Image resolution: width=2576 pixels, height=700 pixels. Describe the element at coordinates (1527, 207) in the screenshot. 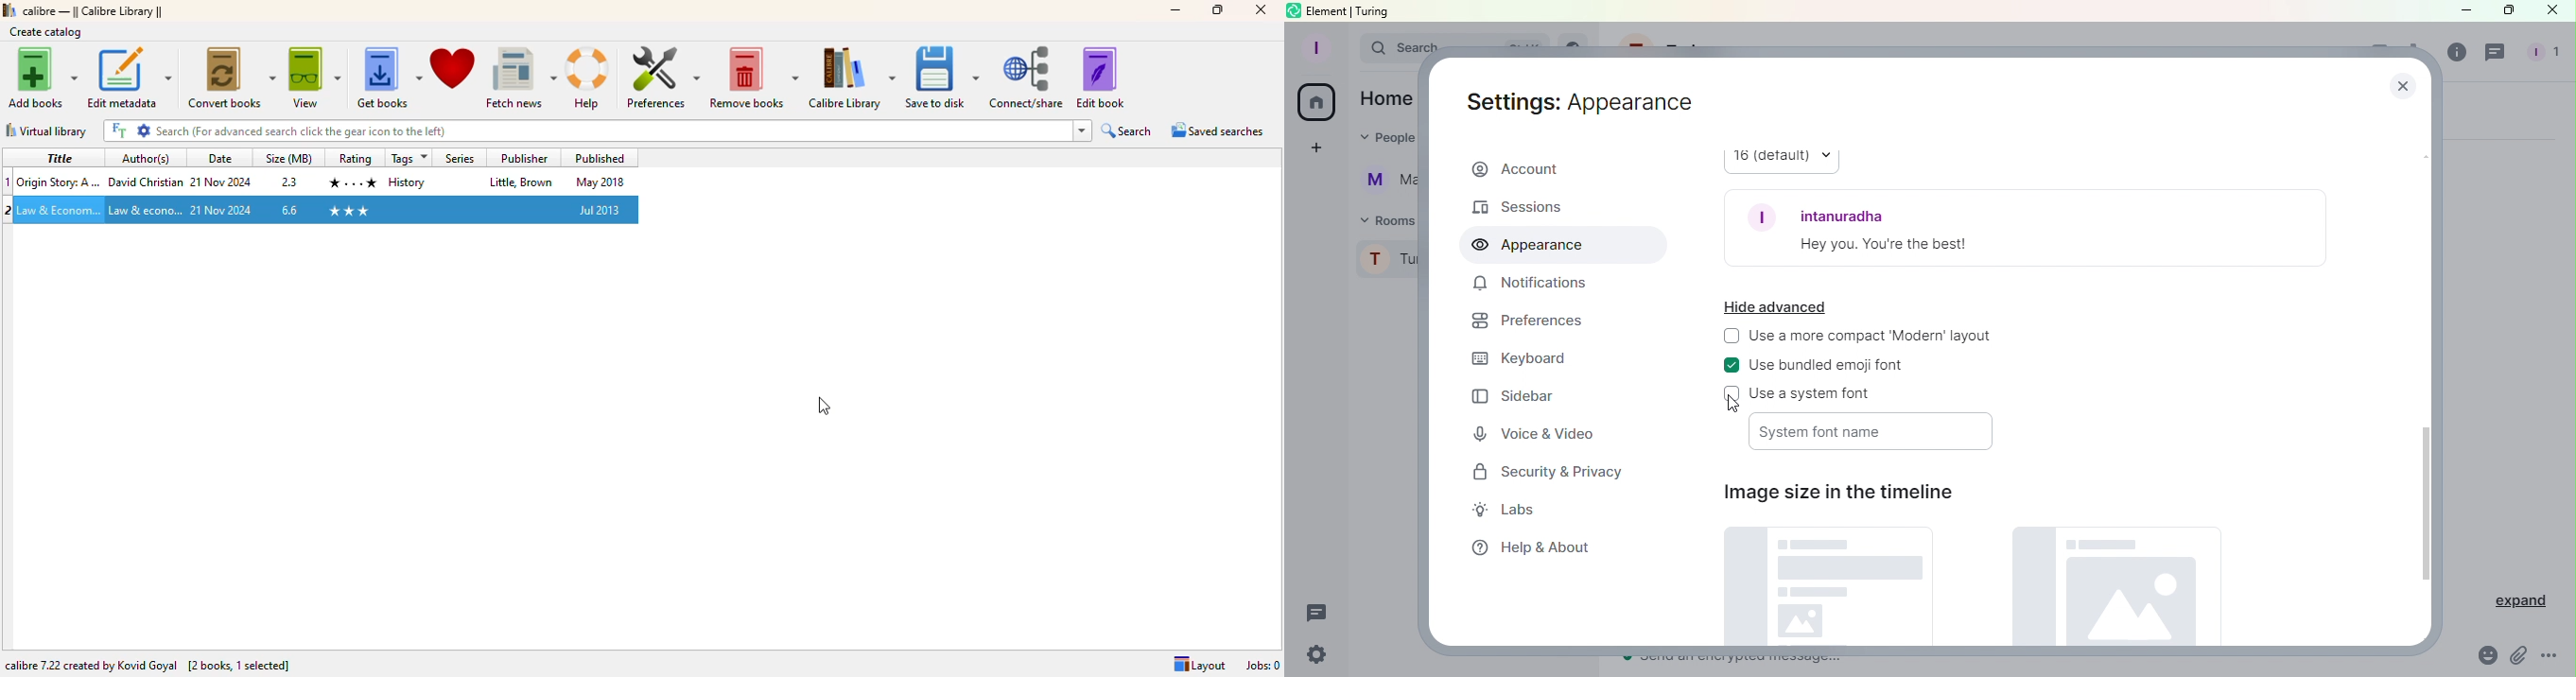

I see `Sessions` at that location.